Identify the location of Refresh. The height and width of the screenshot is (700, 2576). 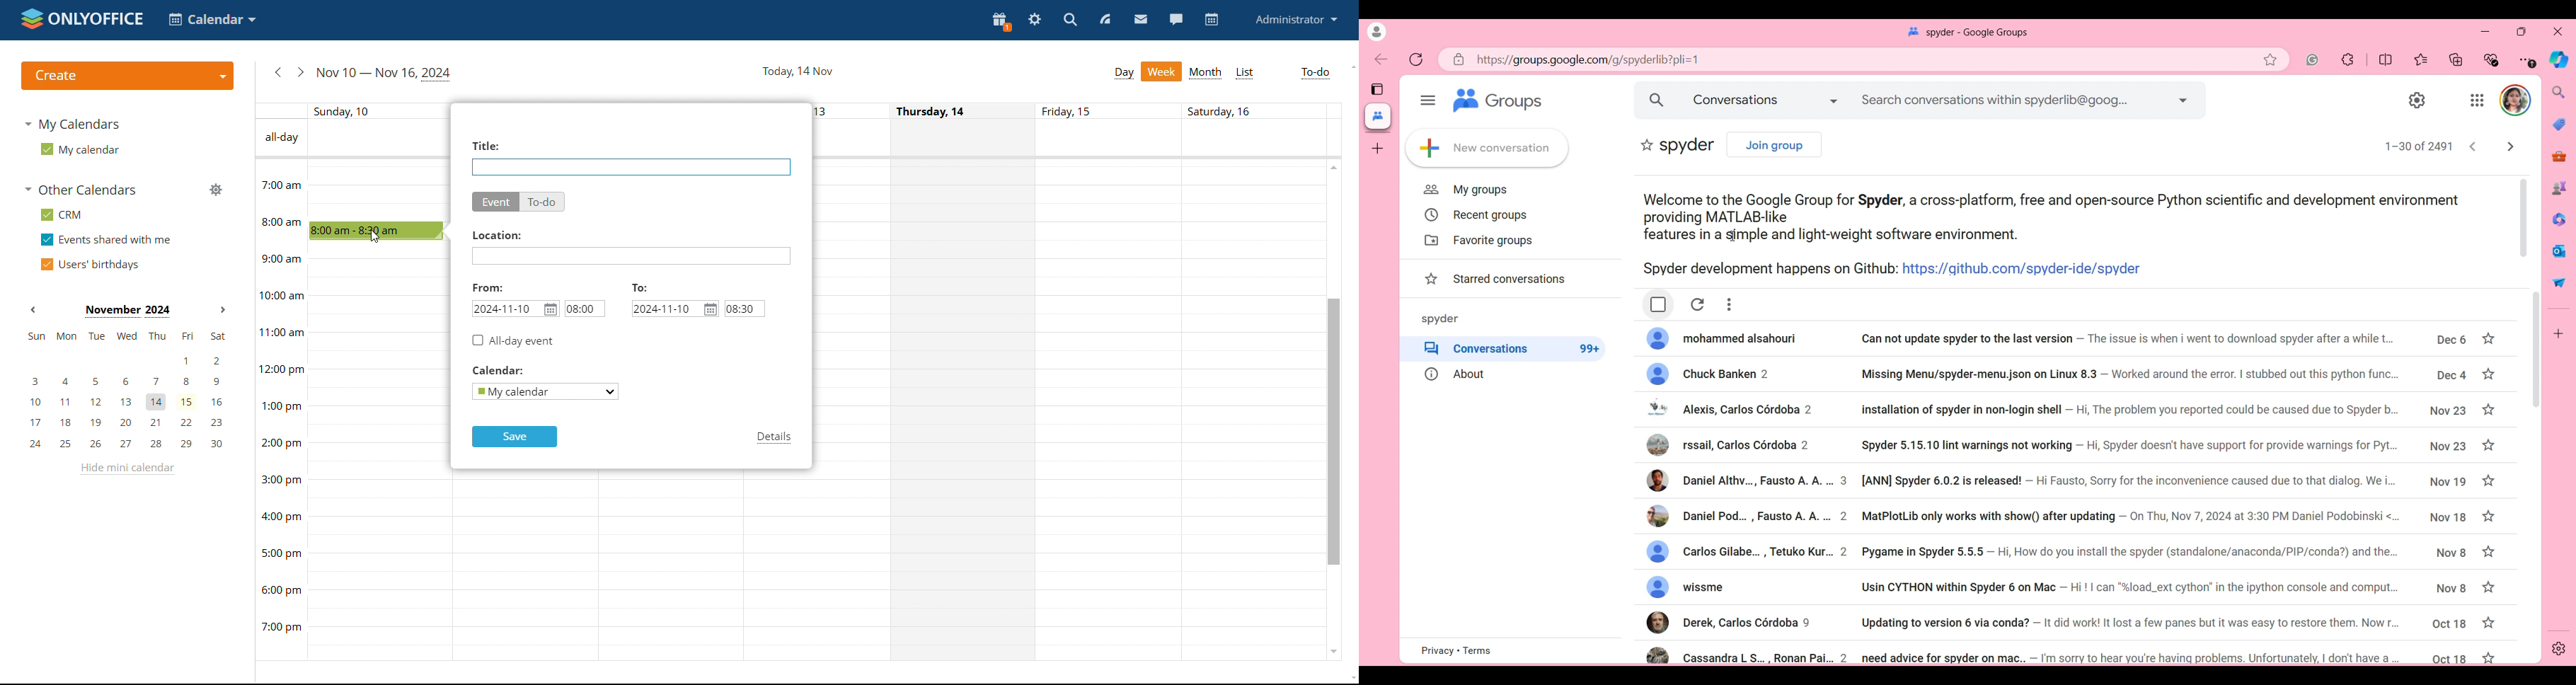
(1698, 305).